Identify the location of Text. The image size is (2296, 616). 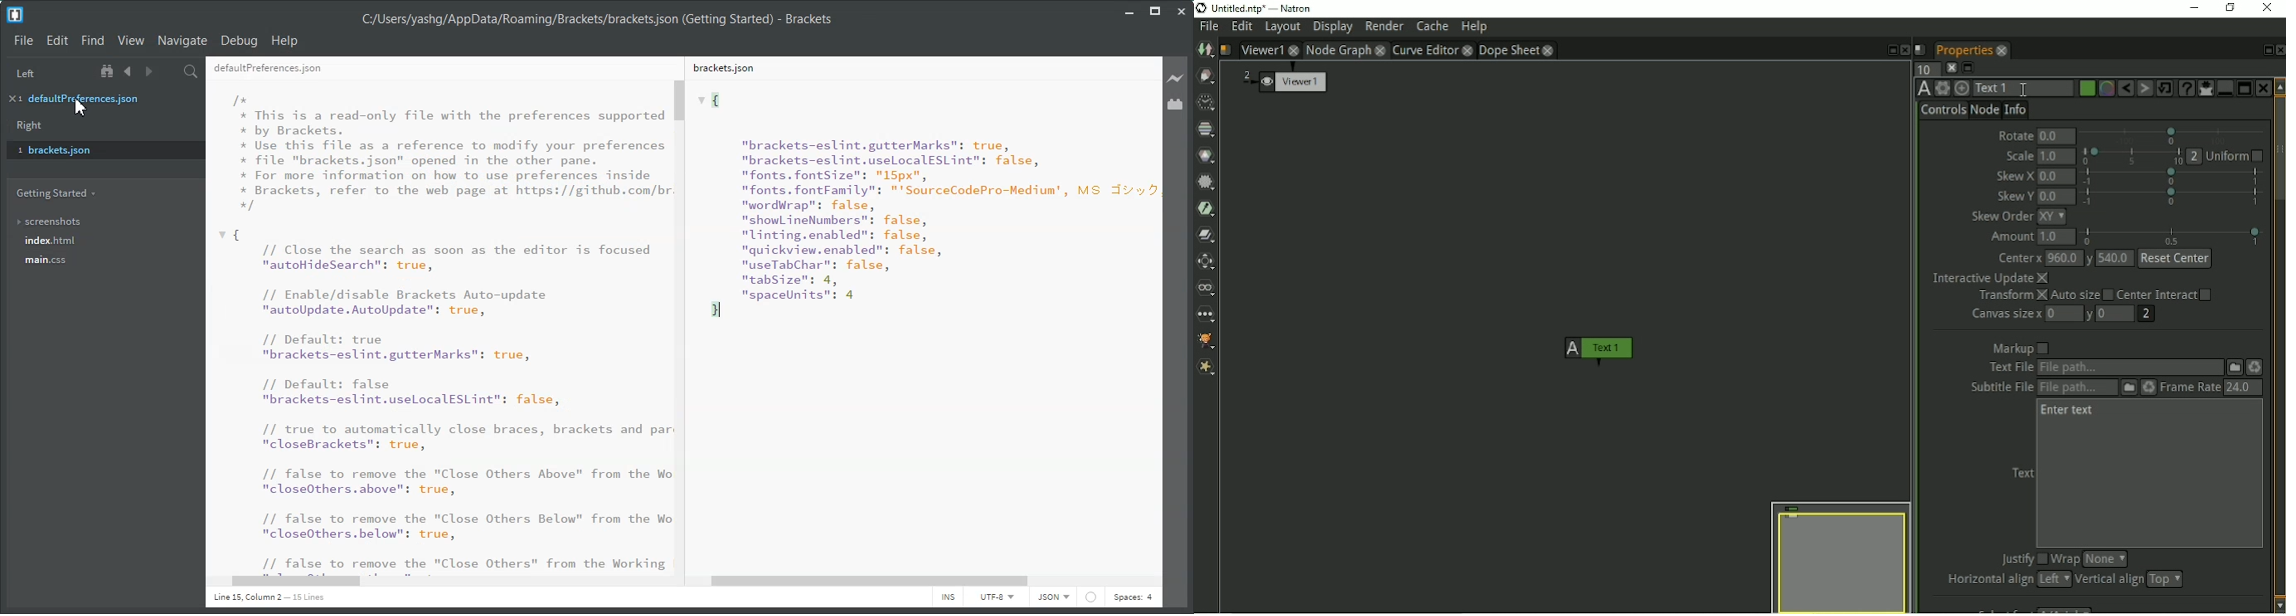
(918, 325).